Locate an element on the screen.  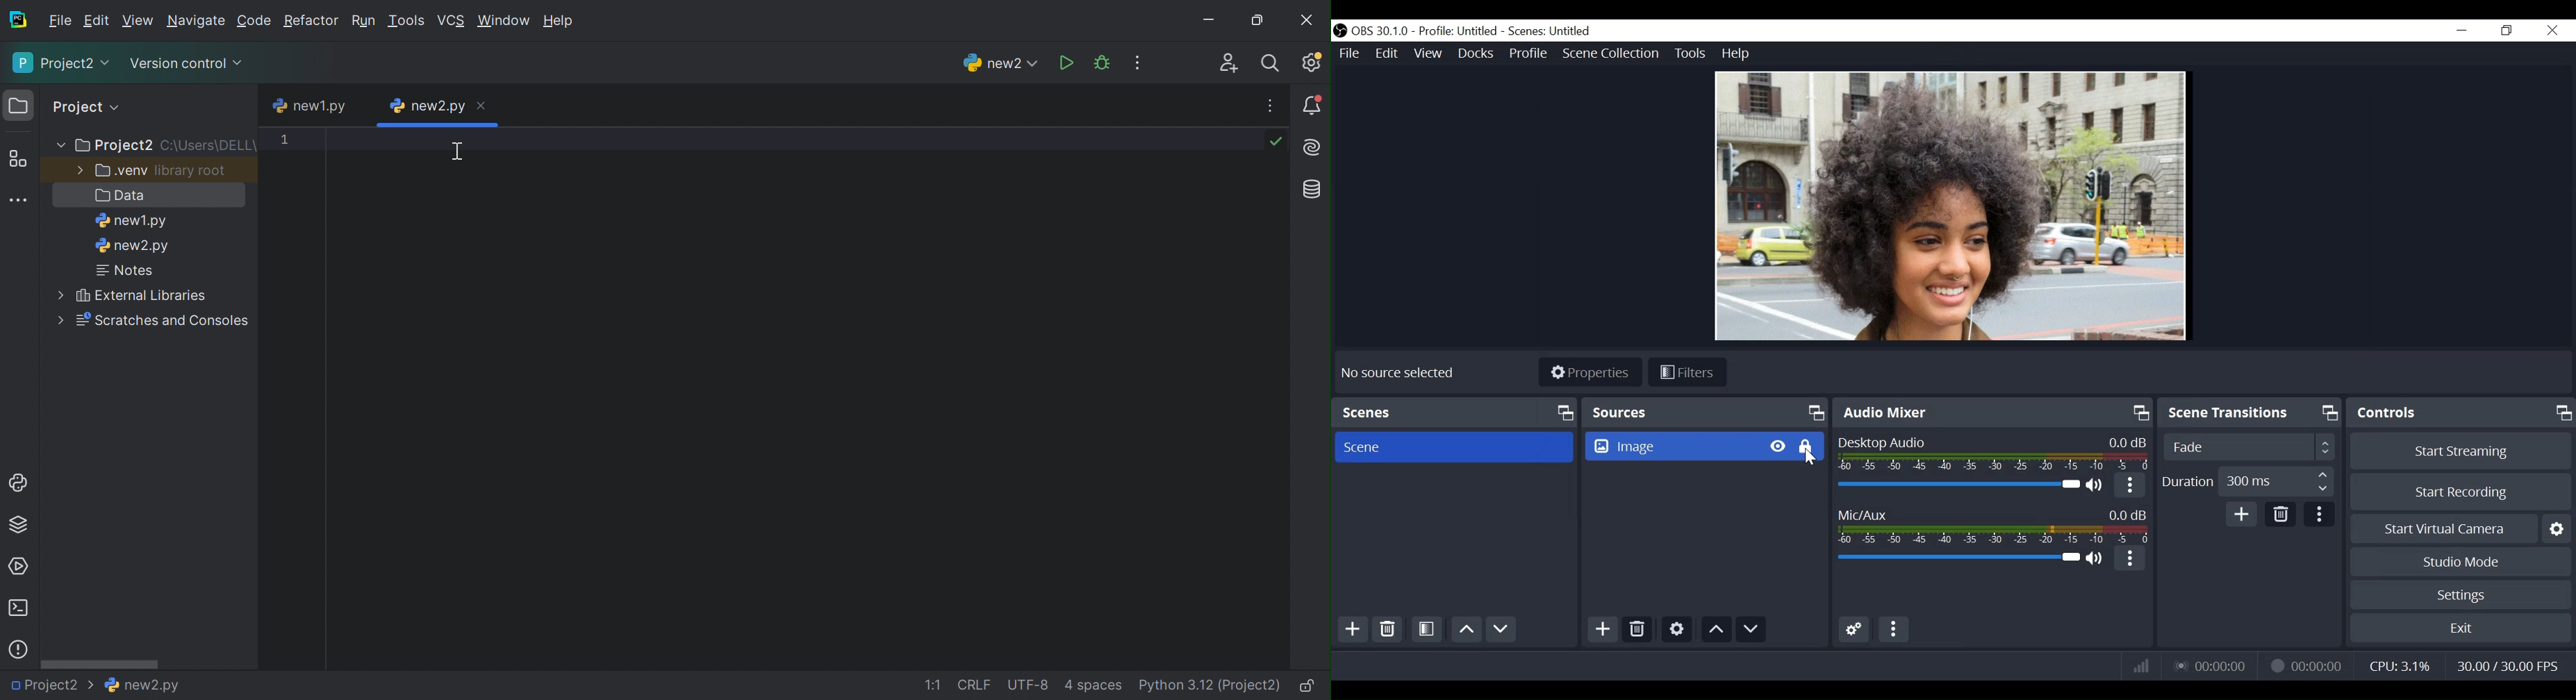
Delete is located at coordinates (1636, 630).